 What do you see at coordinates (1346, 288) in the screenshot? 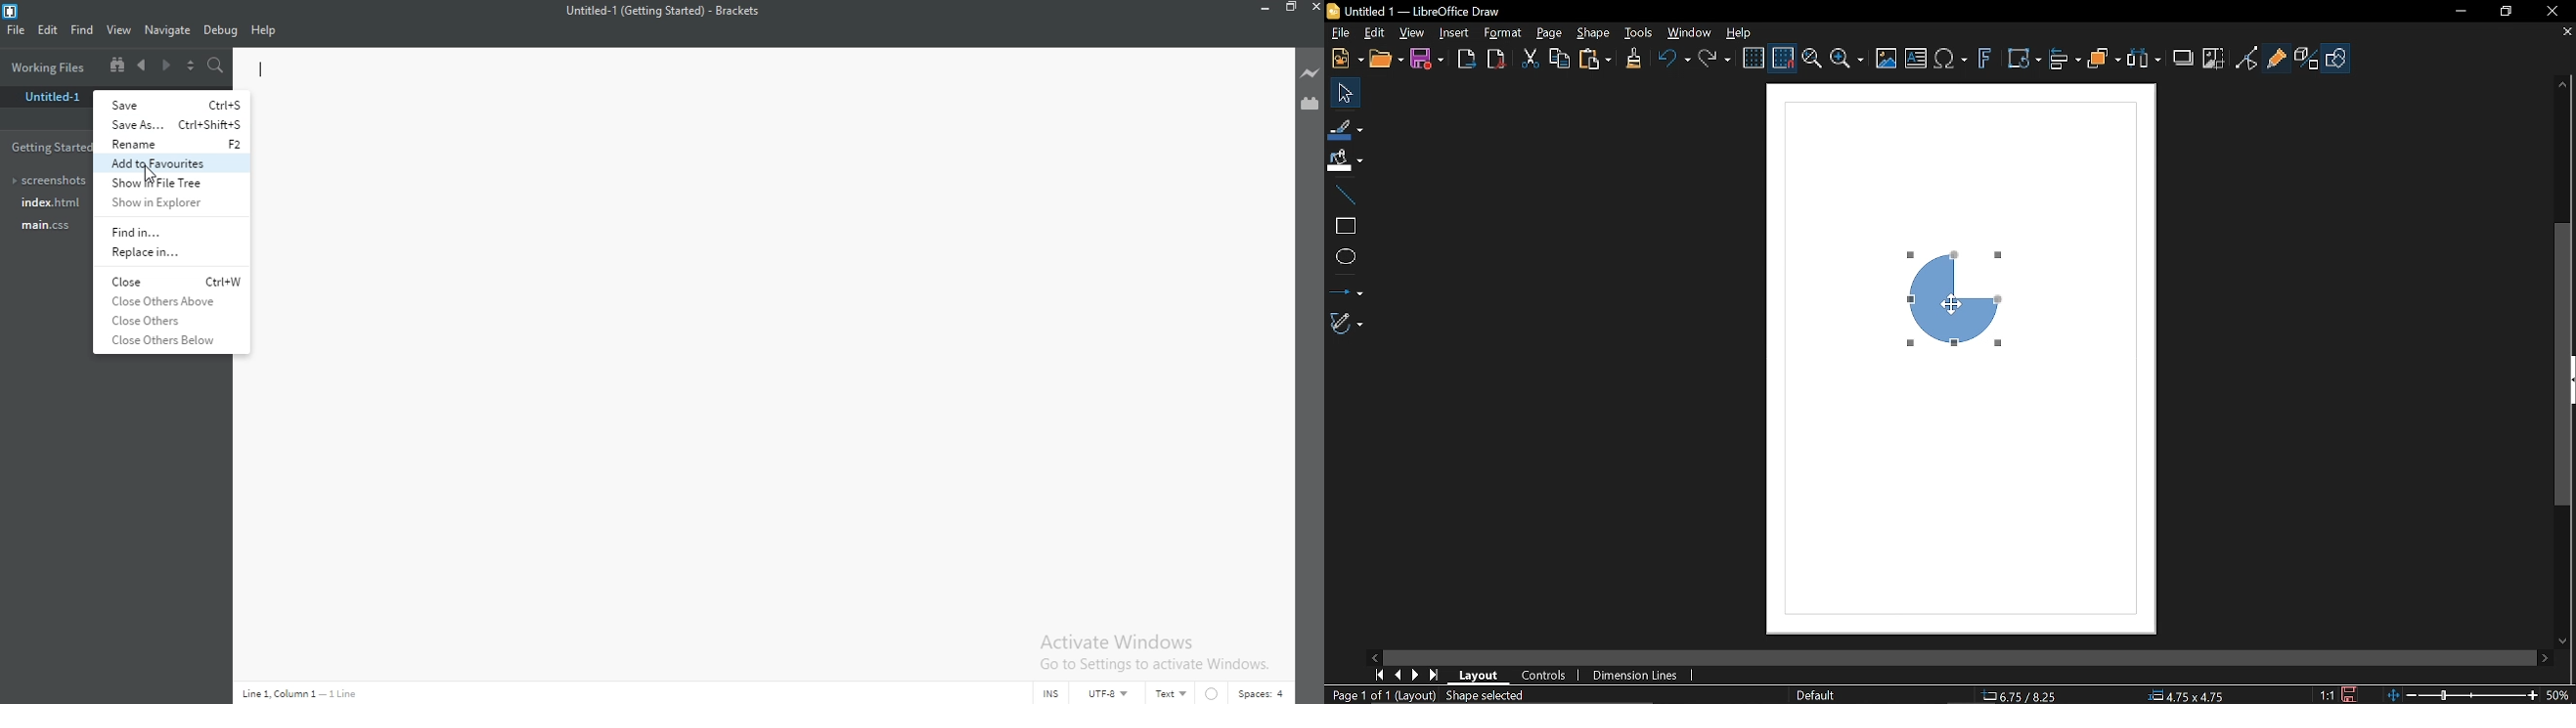
I see `Lines and arrows` at bounding box center [1346, 288].